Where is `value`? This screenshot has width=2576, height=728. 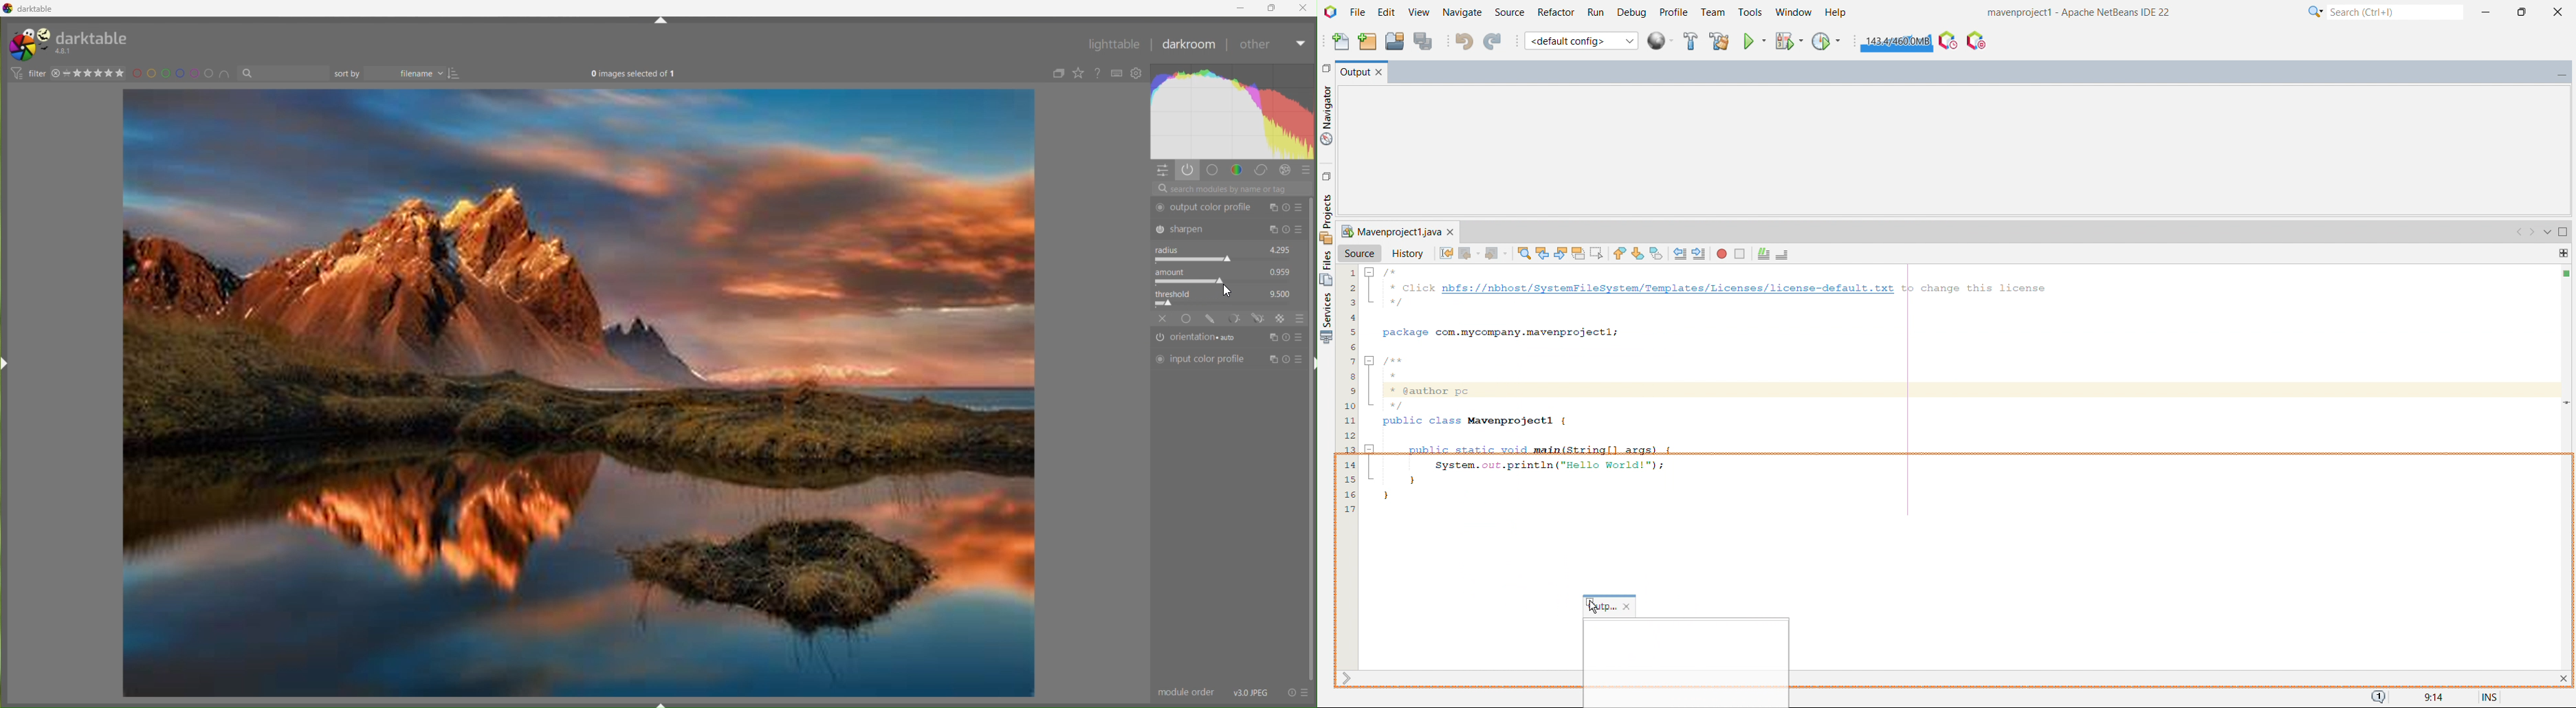
value is located at coordinates (1281, 271).